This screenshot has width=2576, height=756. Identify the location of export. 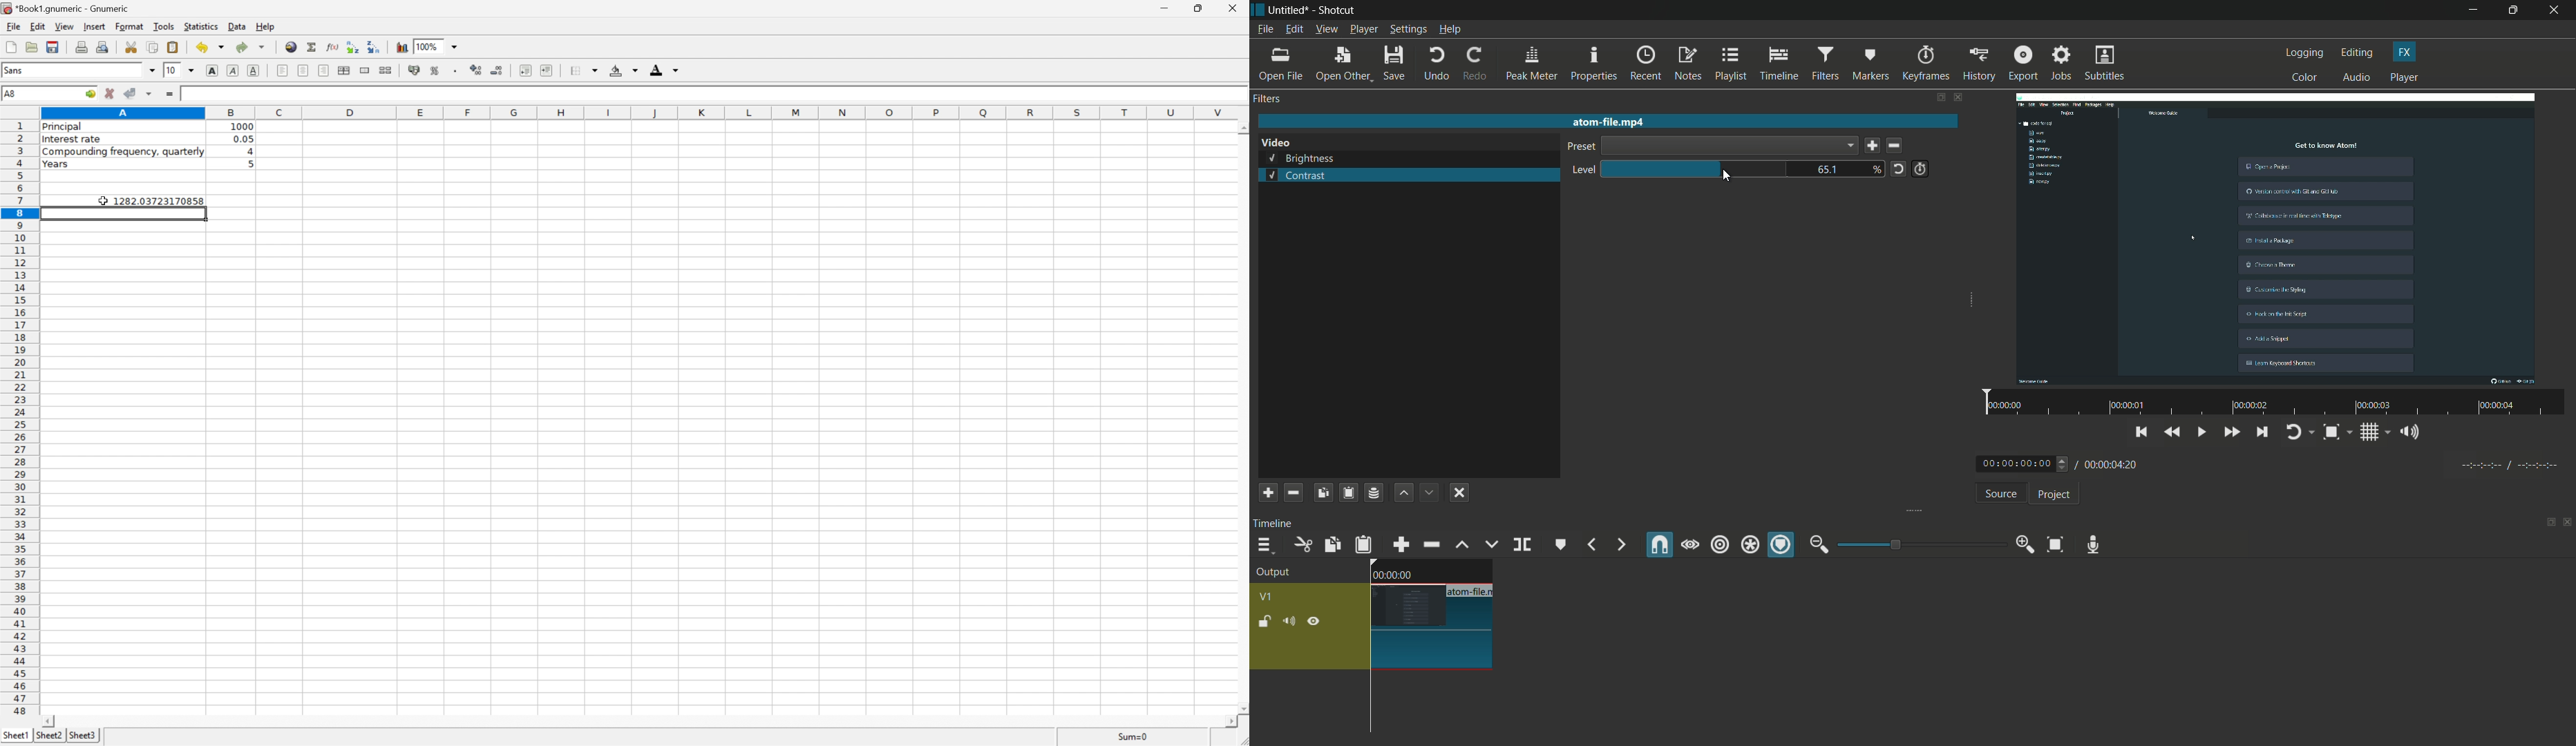
(2022, 63).